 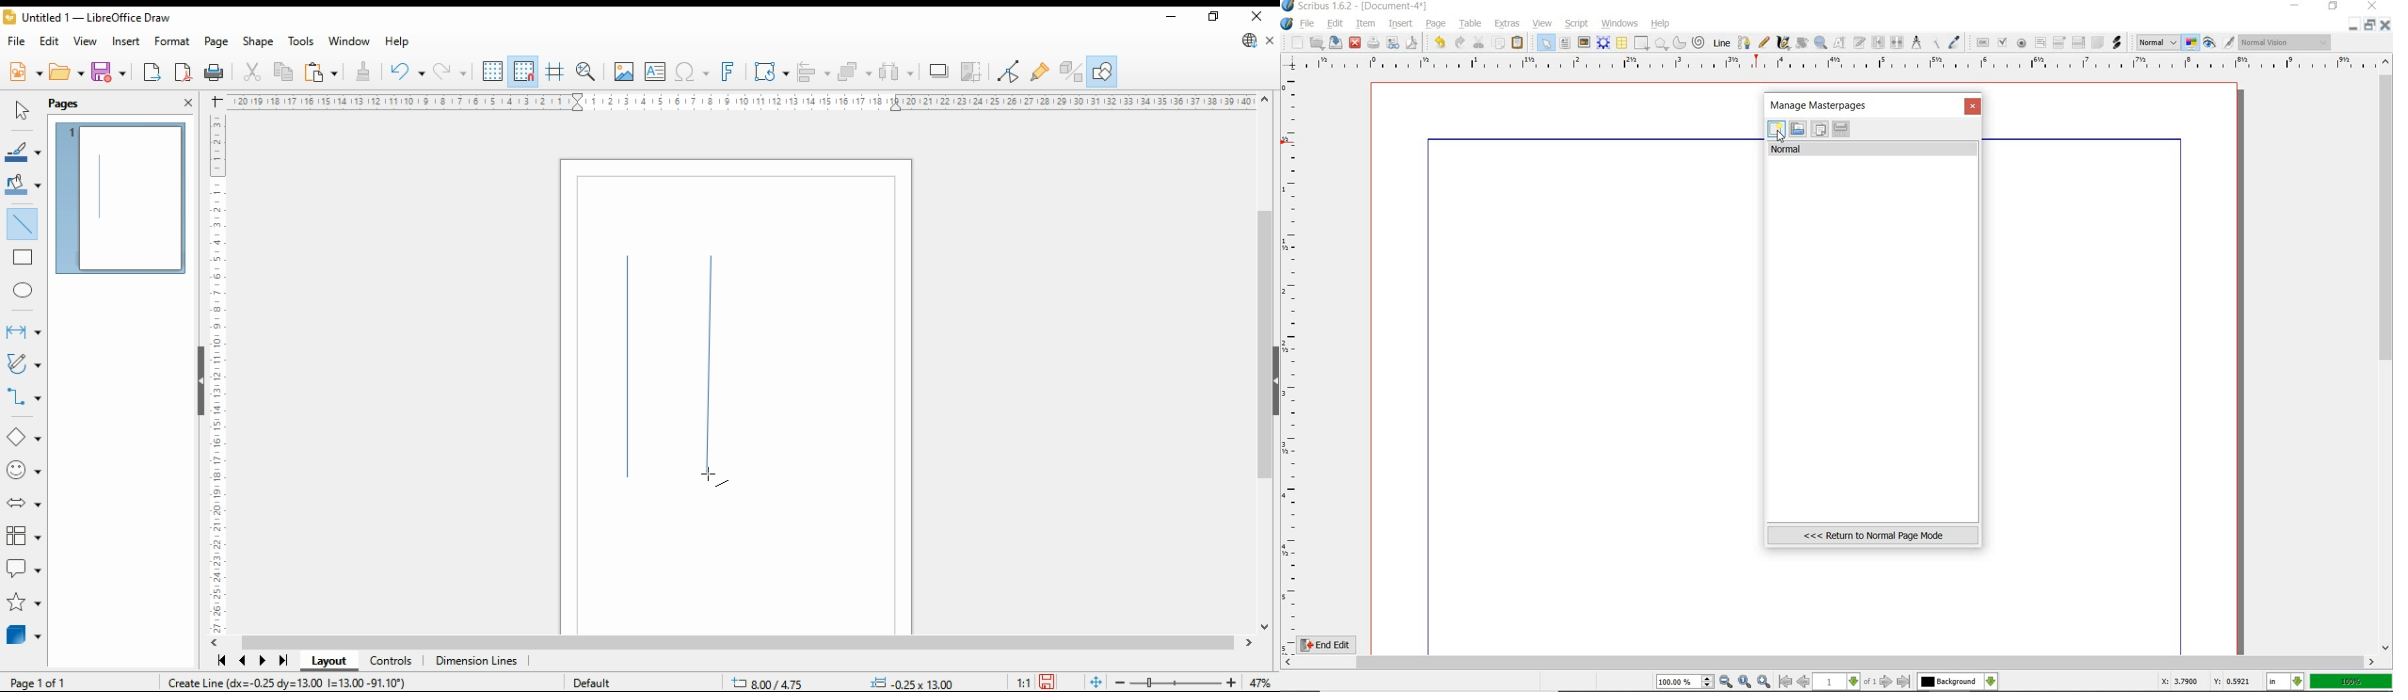 What do you see at coordinates (1479, 42) in the screenshot?
I see `cut` at bounding box center [1479, 42].